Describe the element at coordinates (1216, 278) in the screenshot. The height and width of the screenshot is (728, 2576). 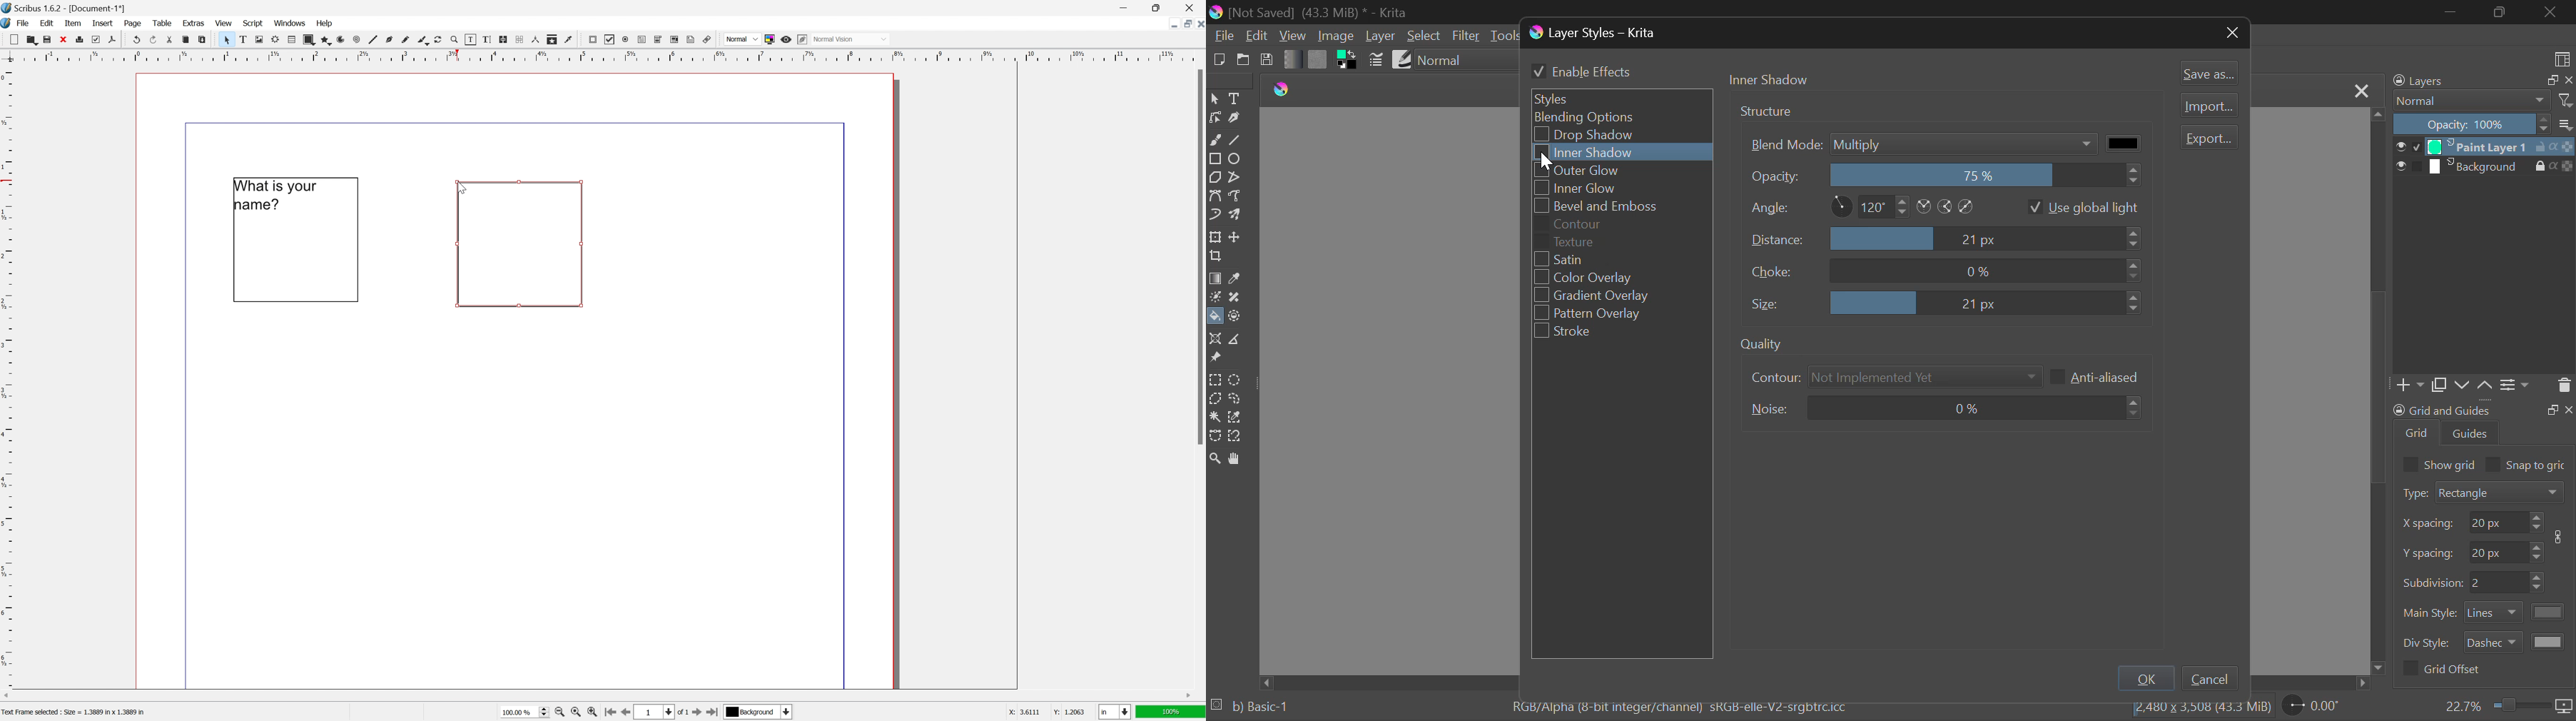
I see `Gradient Fill` at that location.